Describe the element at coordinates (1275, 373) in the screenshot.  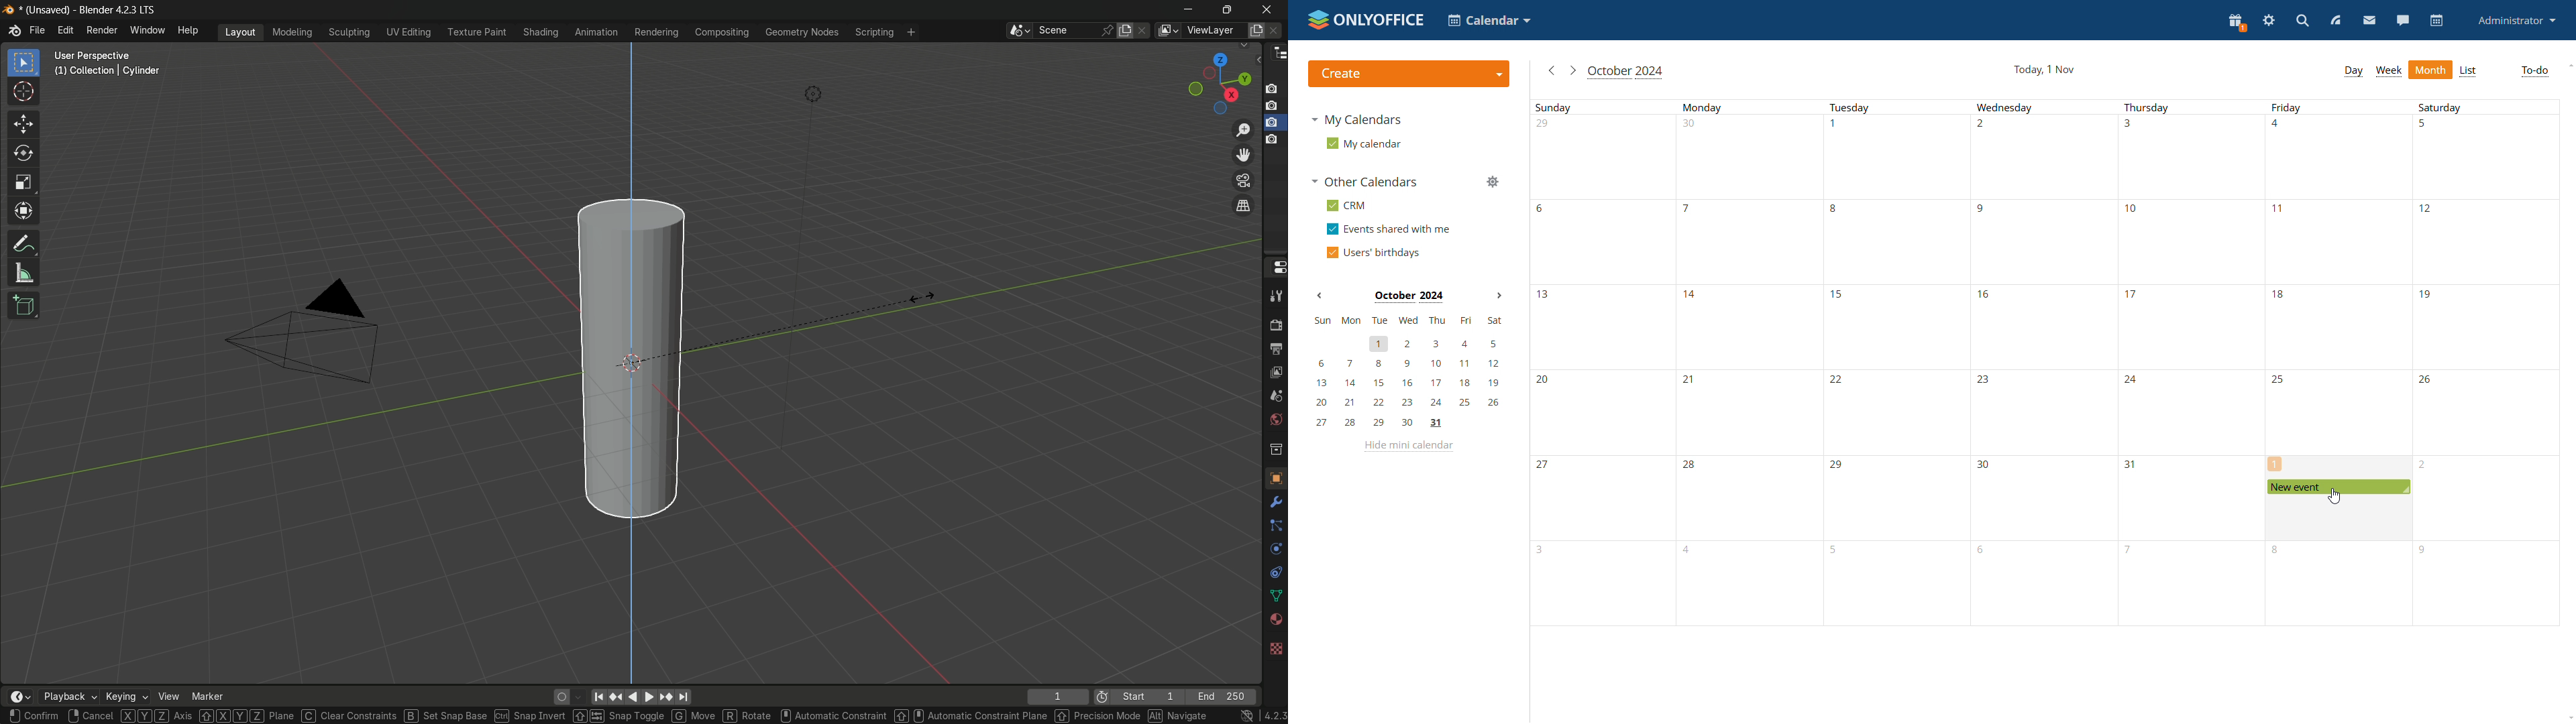
I see `view layer` at that location.